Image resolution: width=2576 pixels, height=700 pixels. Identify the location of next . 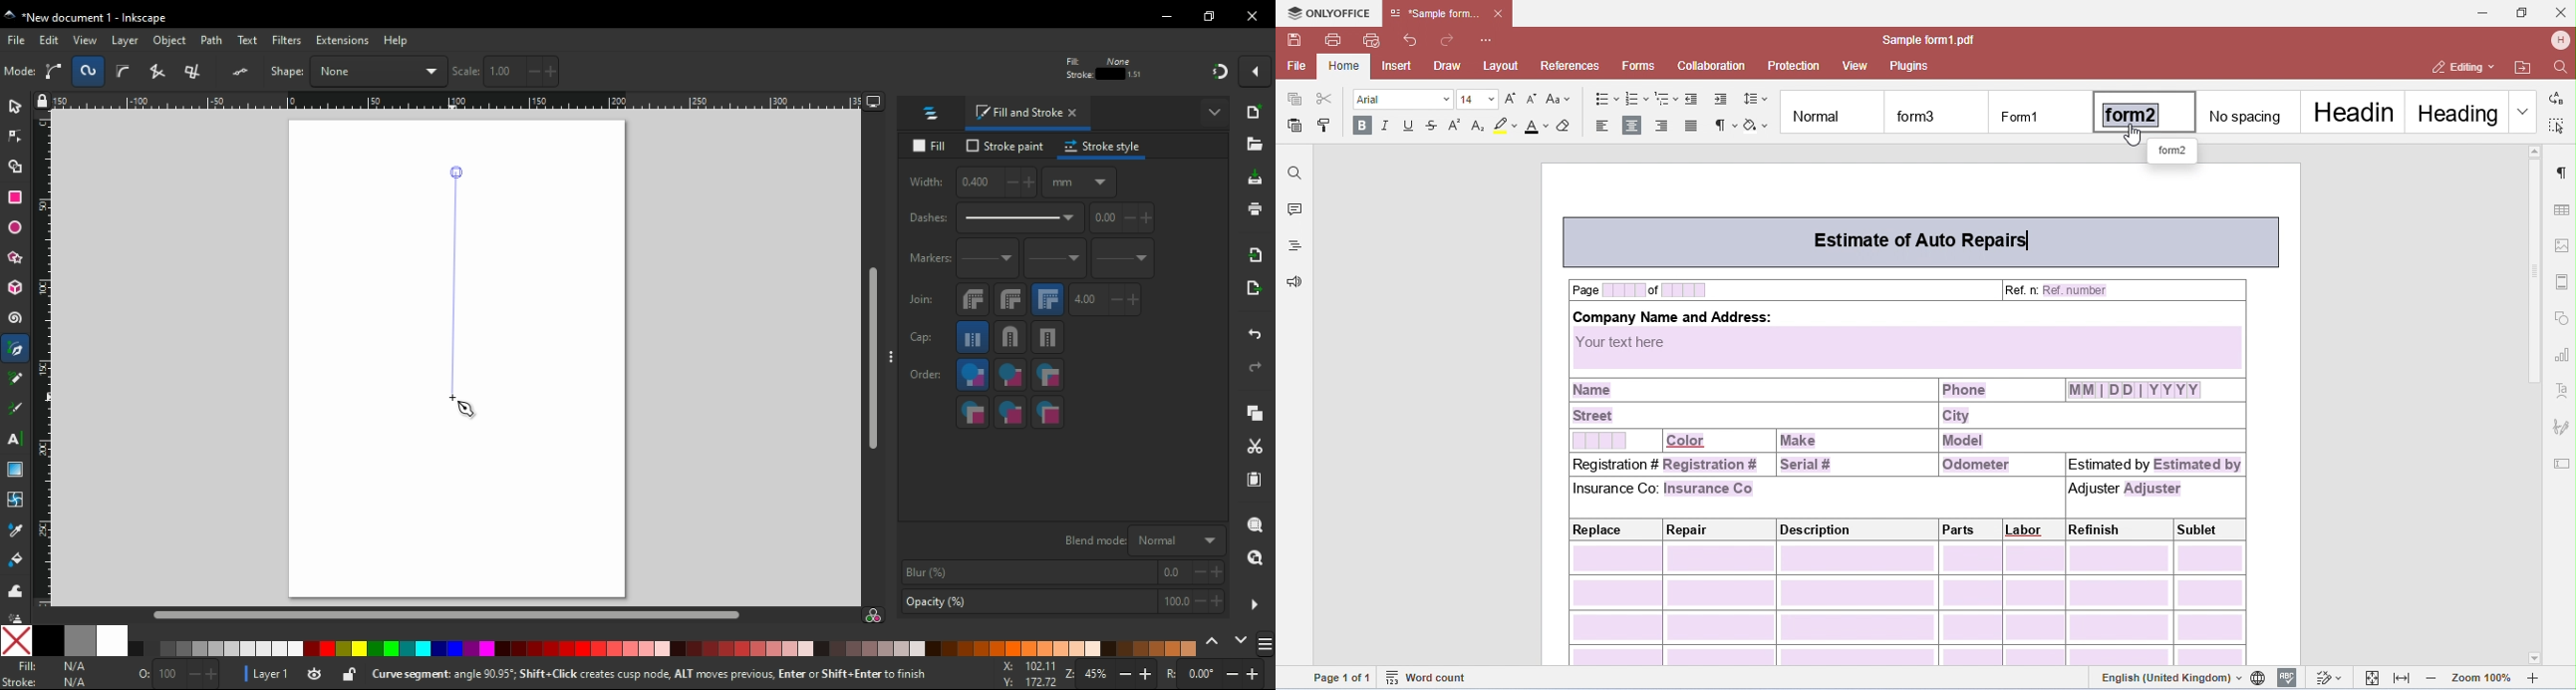
(1242, 642).